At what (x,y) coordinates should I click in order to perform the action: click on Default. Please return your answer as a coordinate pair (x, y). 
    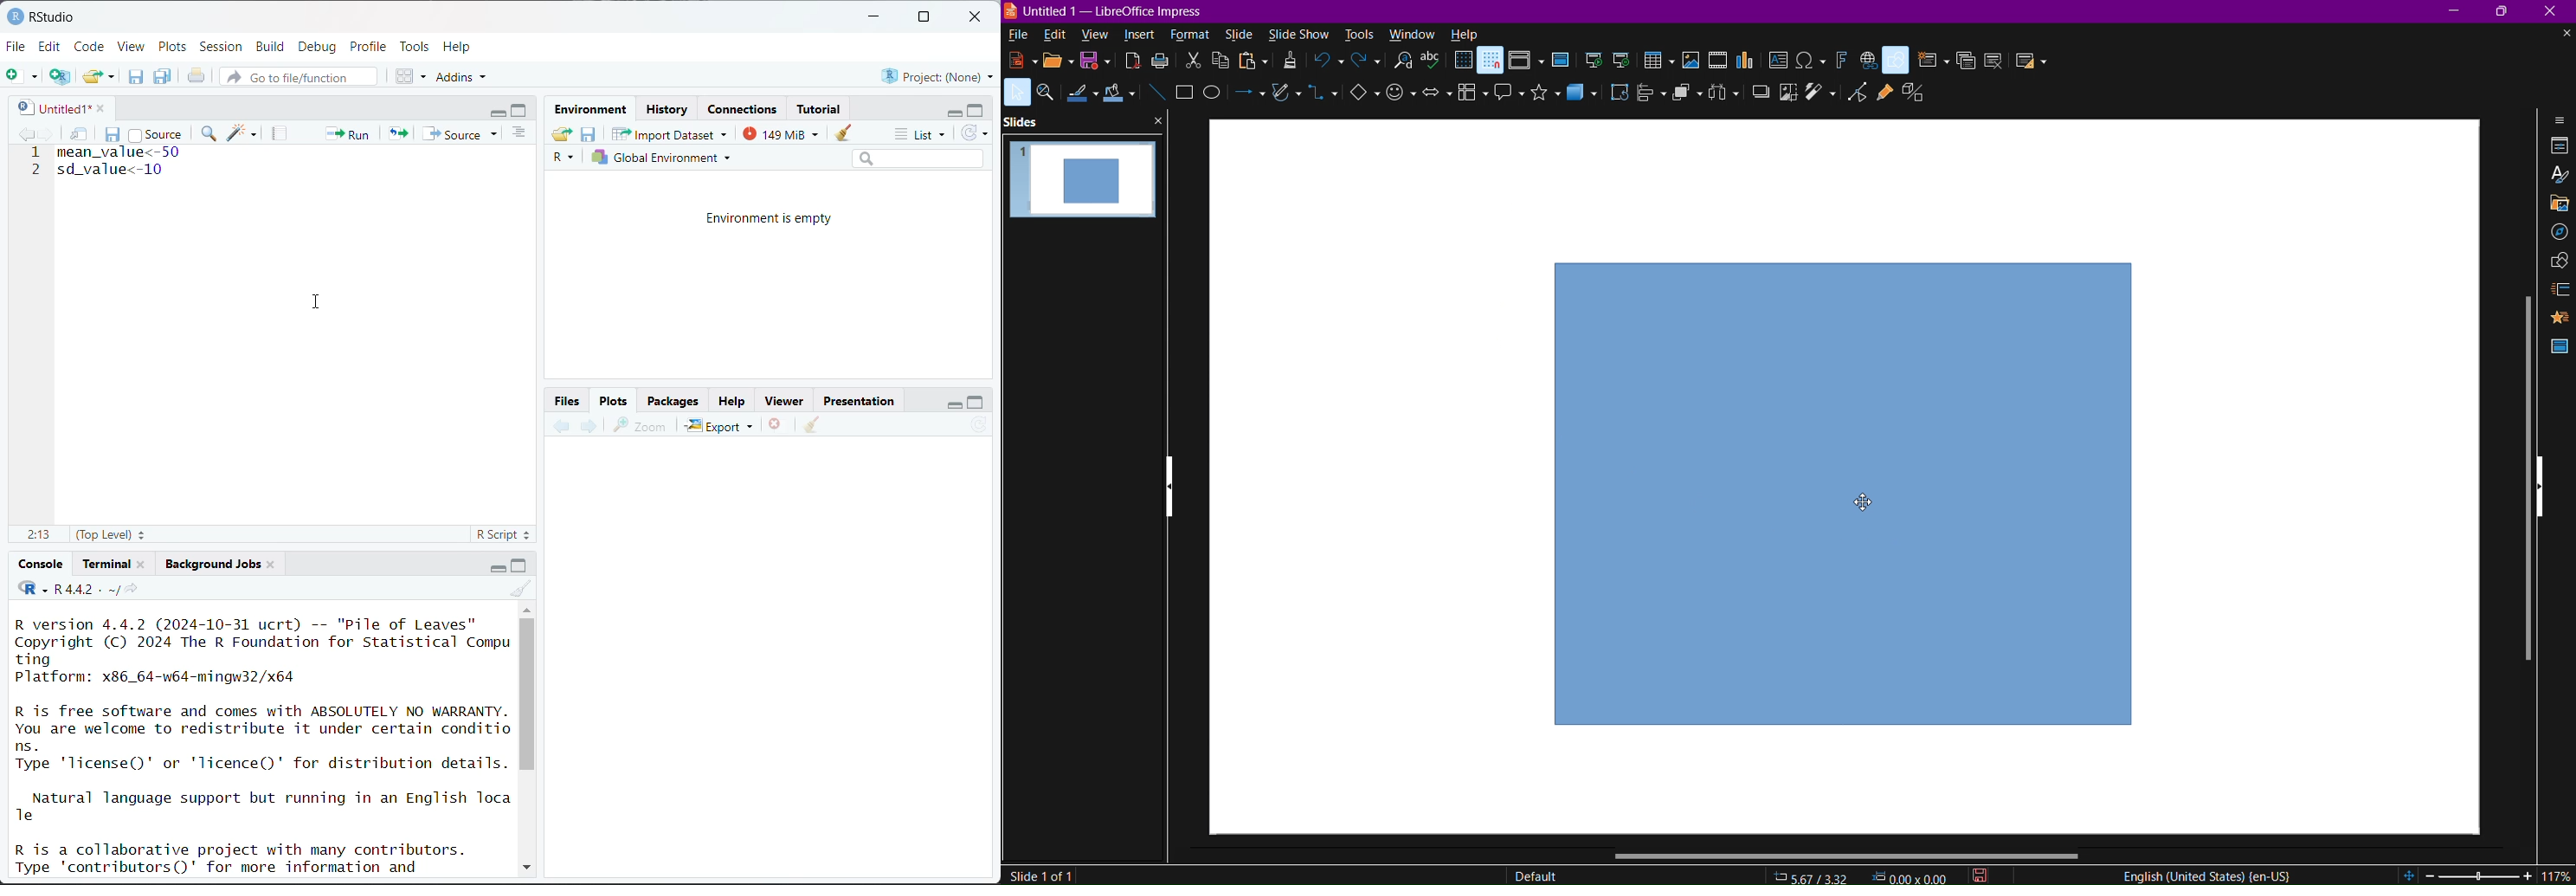
    Looking at the image, I should click on (1536, 874).